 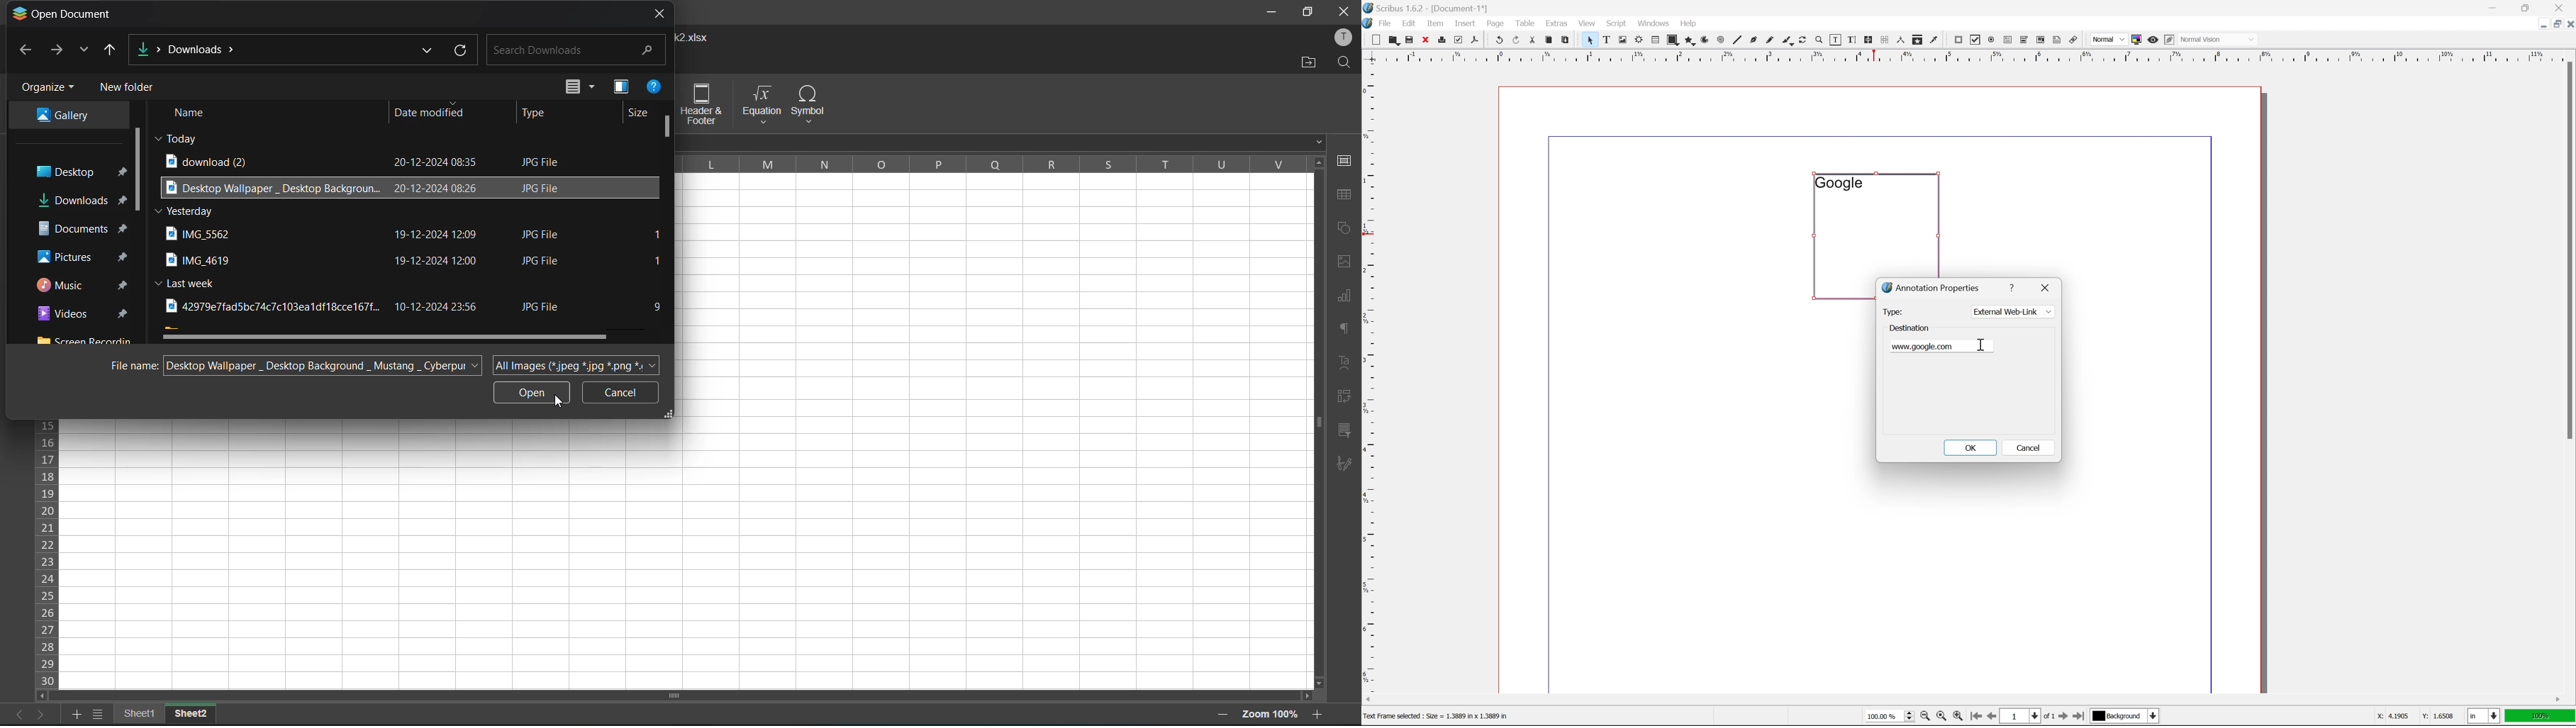 What do you see at coordinates (1409, 40) in the screenshot?
I see `save` at bounding box center [1409, 40].